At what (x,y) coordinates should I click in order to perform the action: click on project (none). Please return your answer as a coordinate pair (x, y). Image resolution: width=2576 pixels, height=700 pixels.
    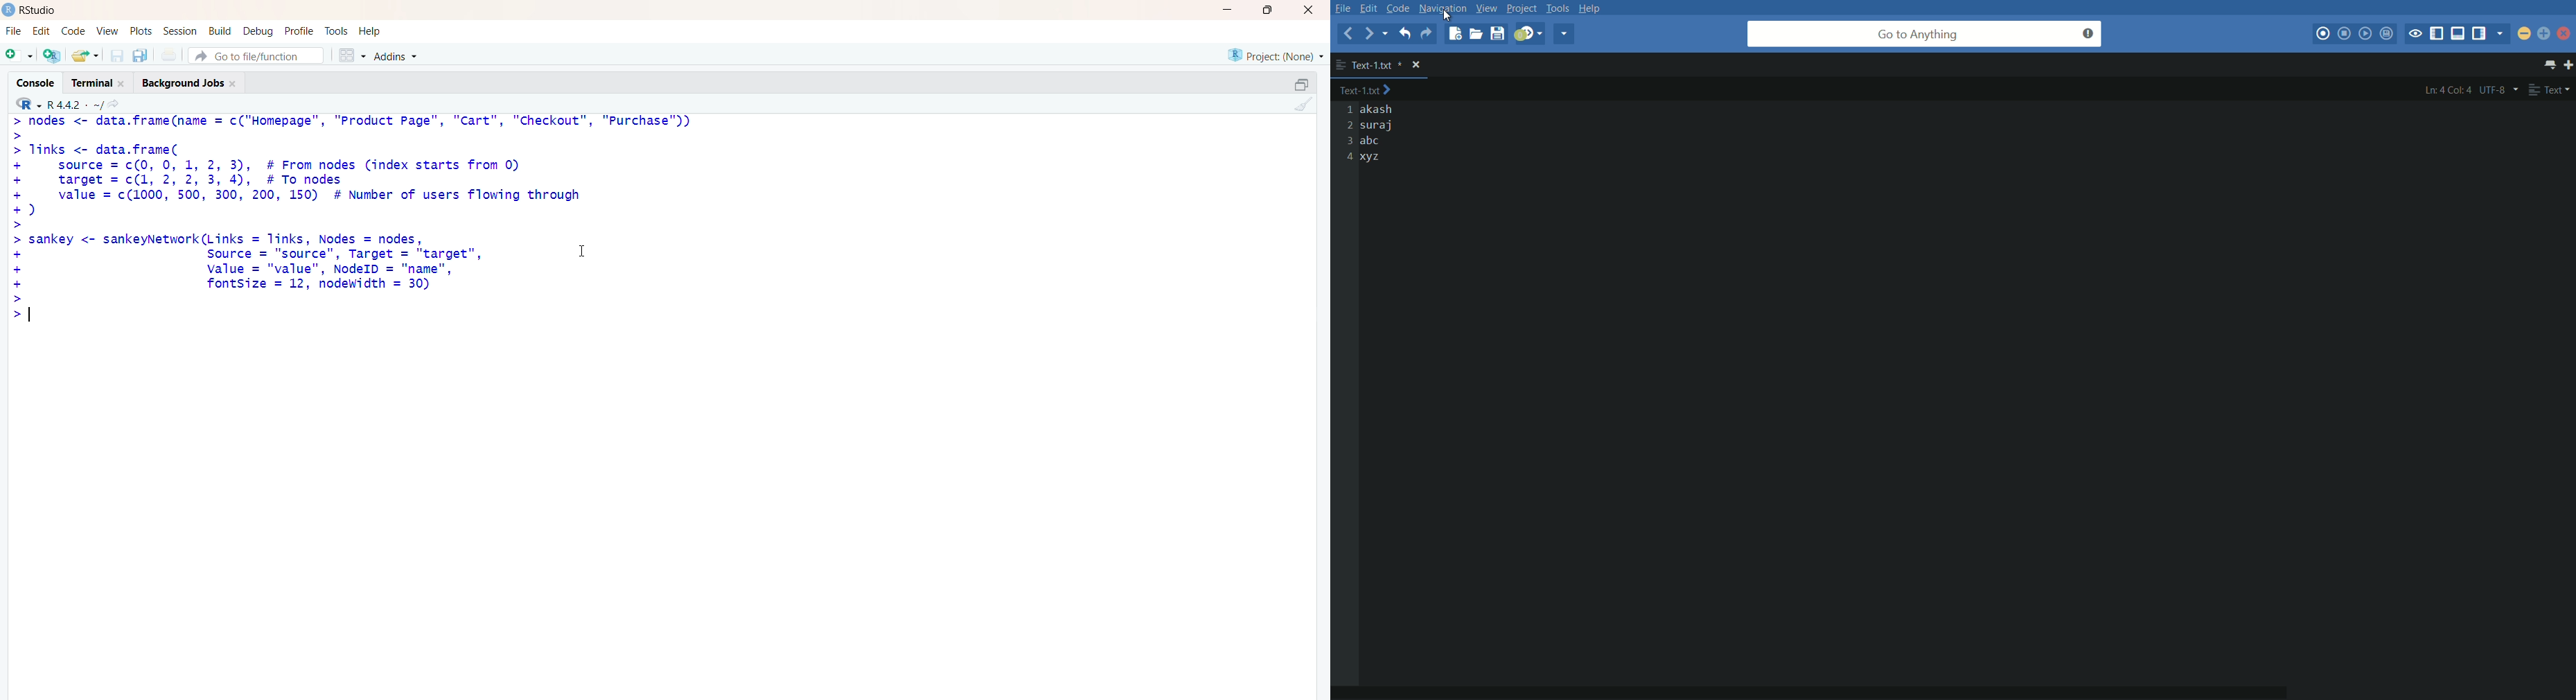
    Looking at the image, I should click on (1267, 55).